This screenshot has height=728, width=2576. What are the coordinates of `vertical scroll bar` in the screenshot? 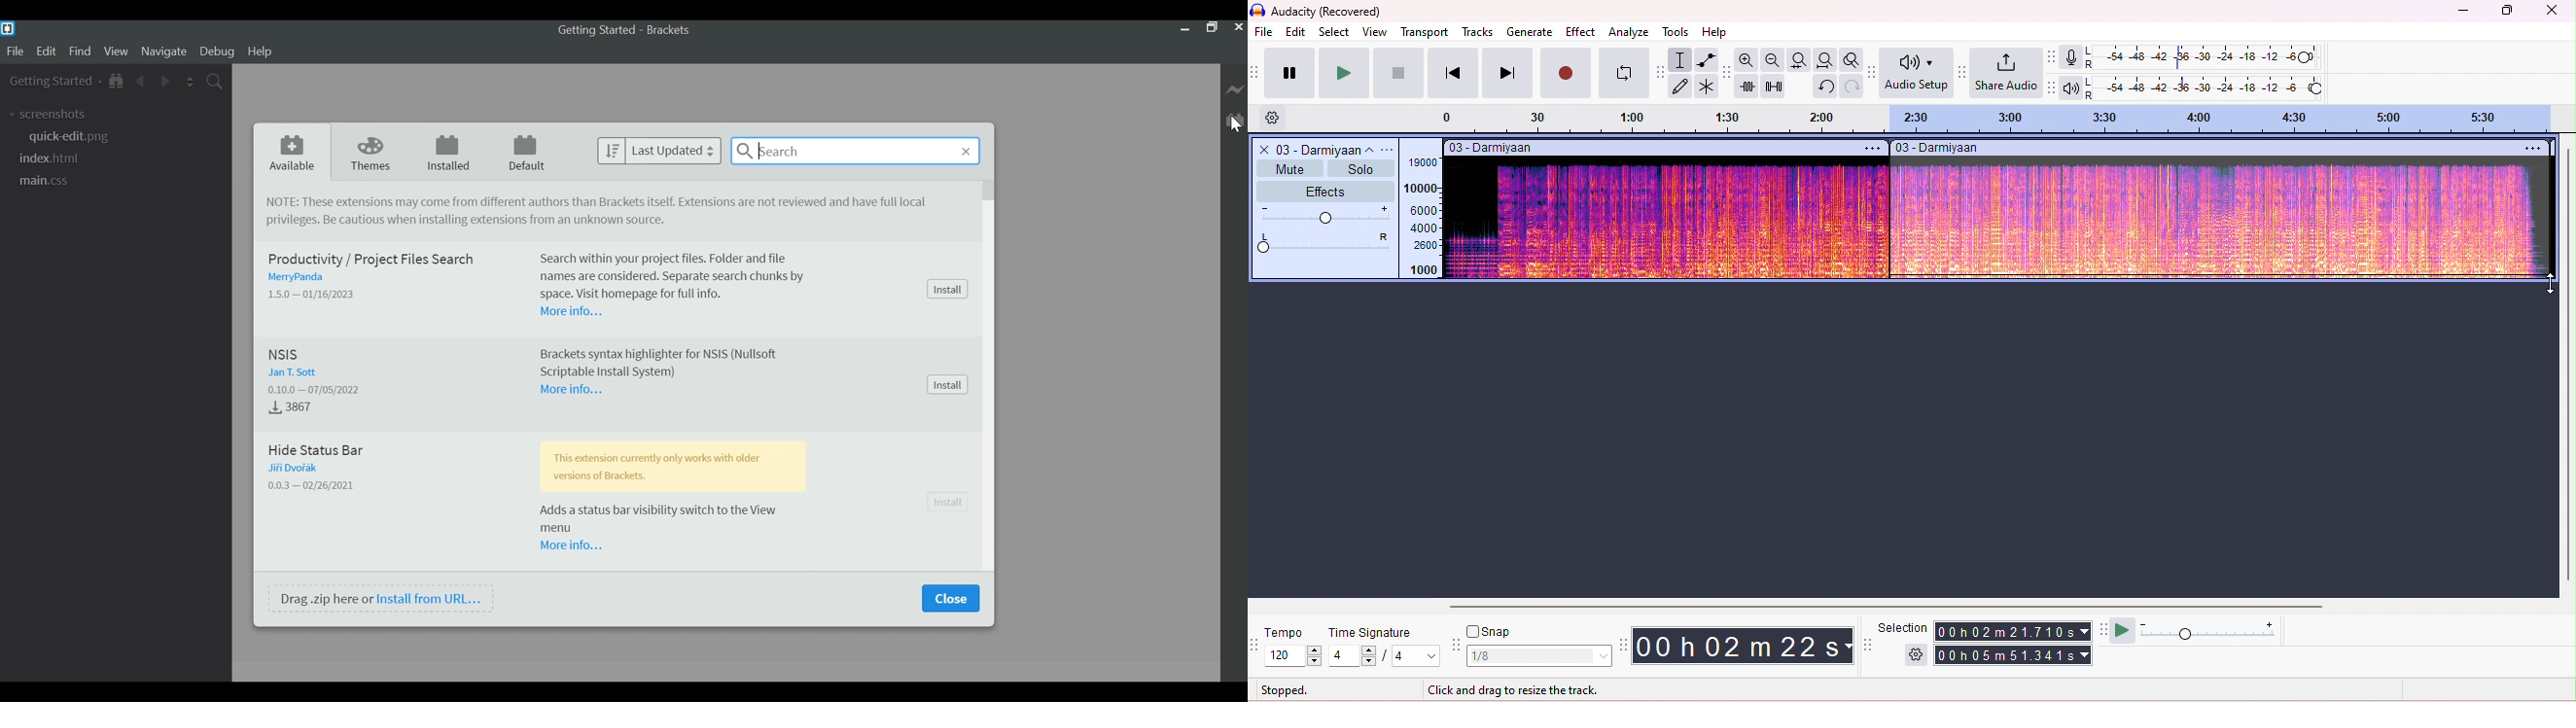 It's located at (2567, 363).